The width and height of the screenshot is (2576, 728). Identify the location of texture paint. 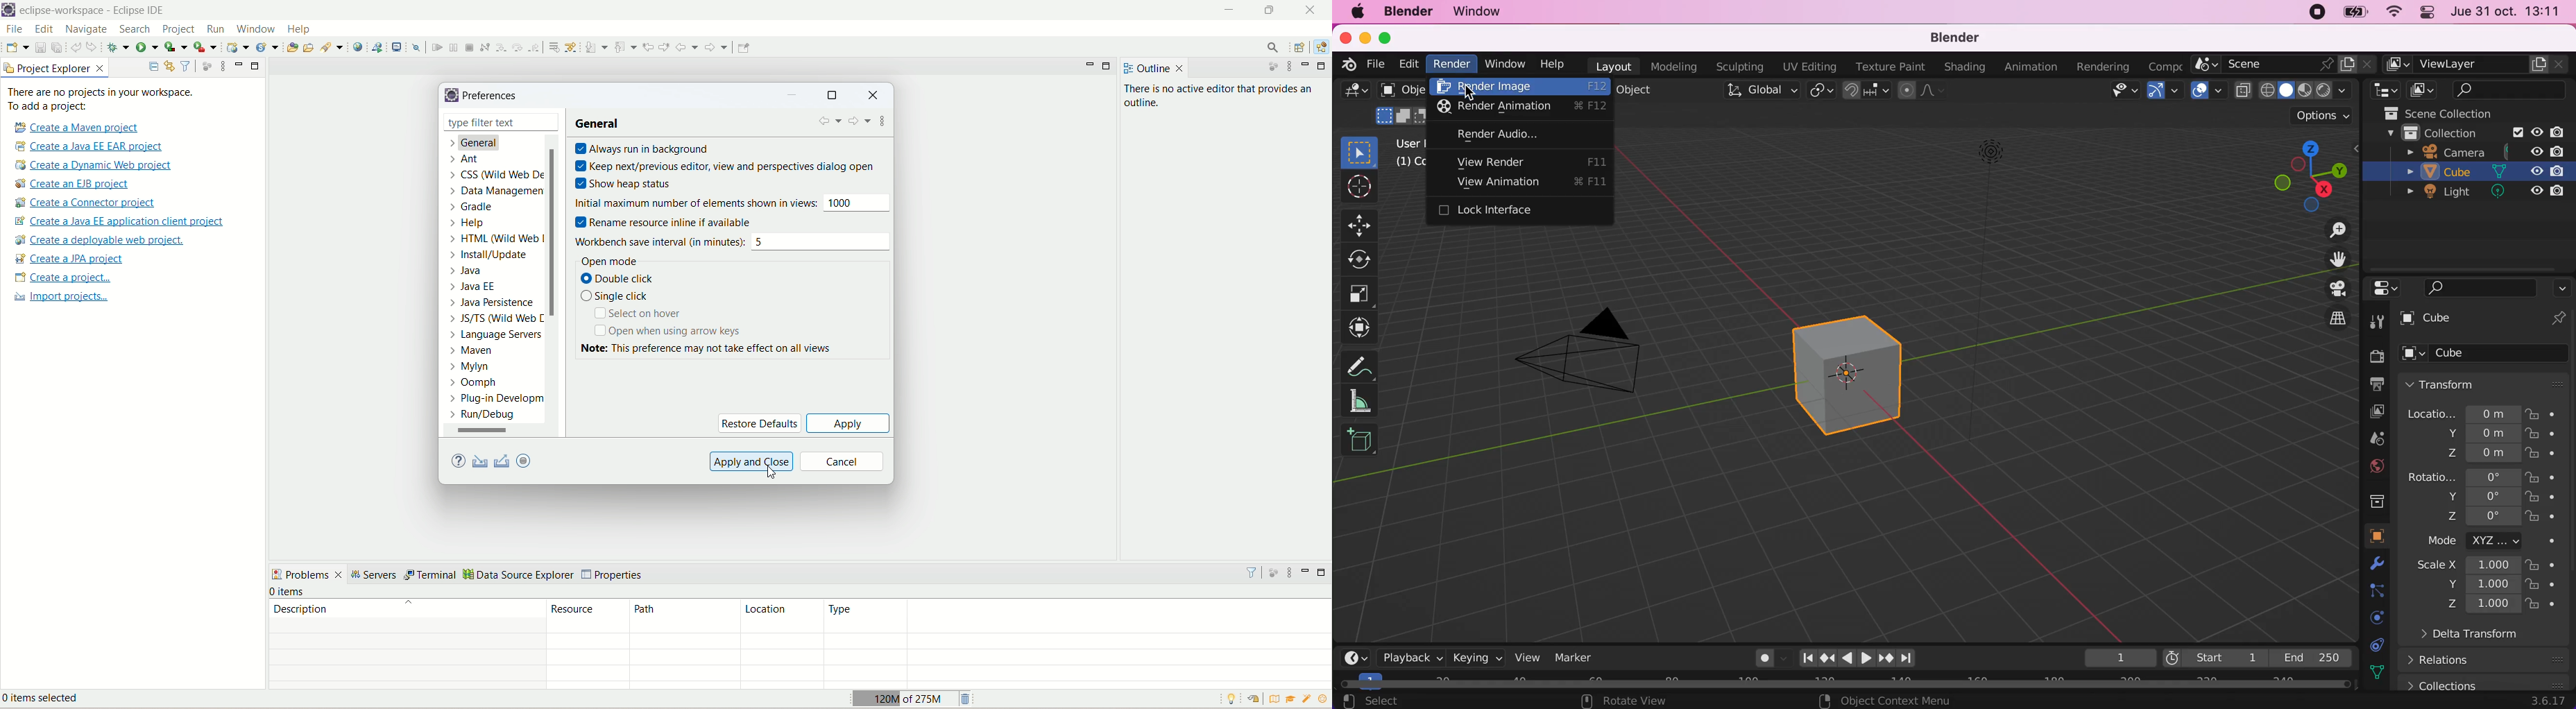
(1890, 68).